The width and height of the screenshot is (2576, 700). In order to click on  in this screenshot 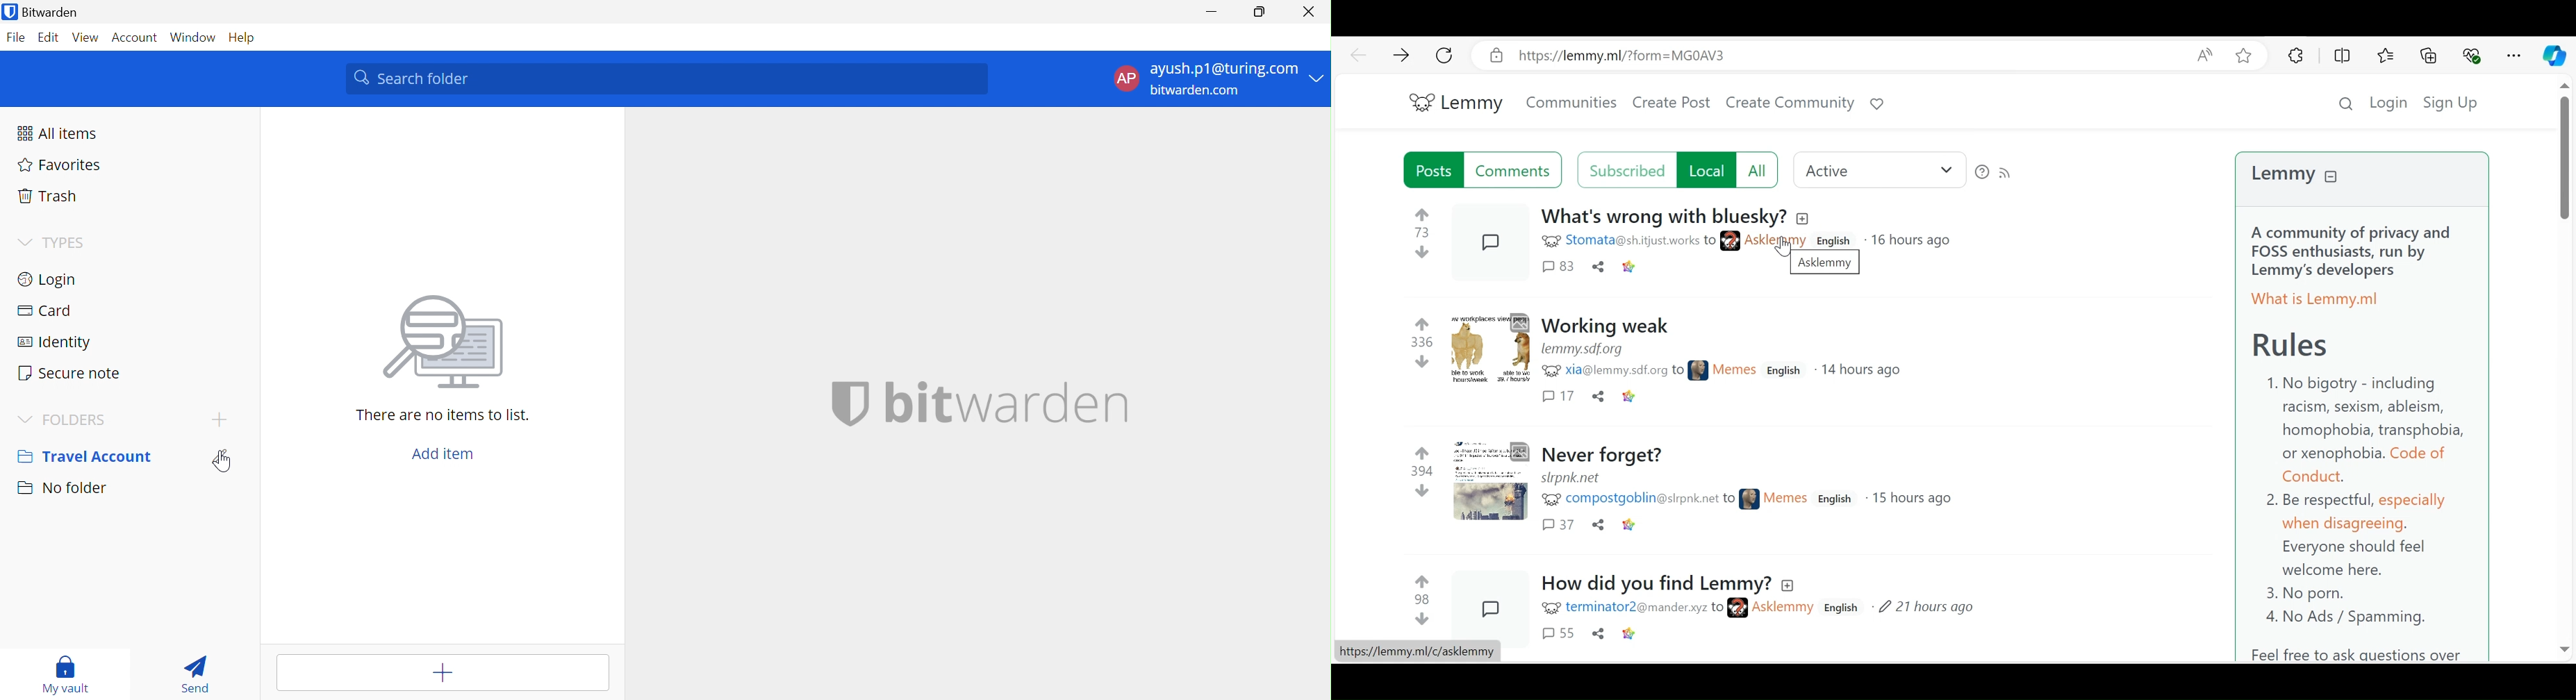, I will do `click(1417, 652)`.